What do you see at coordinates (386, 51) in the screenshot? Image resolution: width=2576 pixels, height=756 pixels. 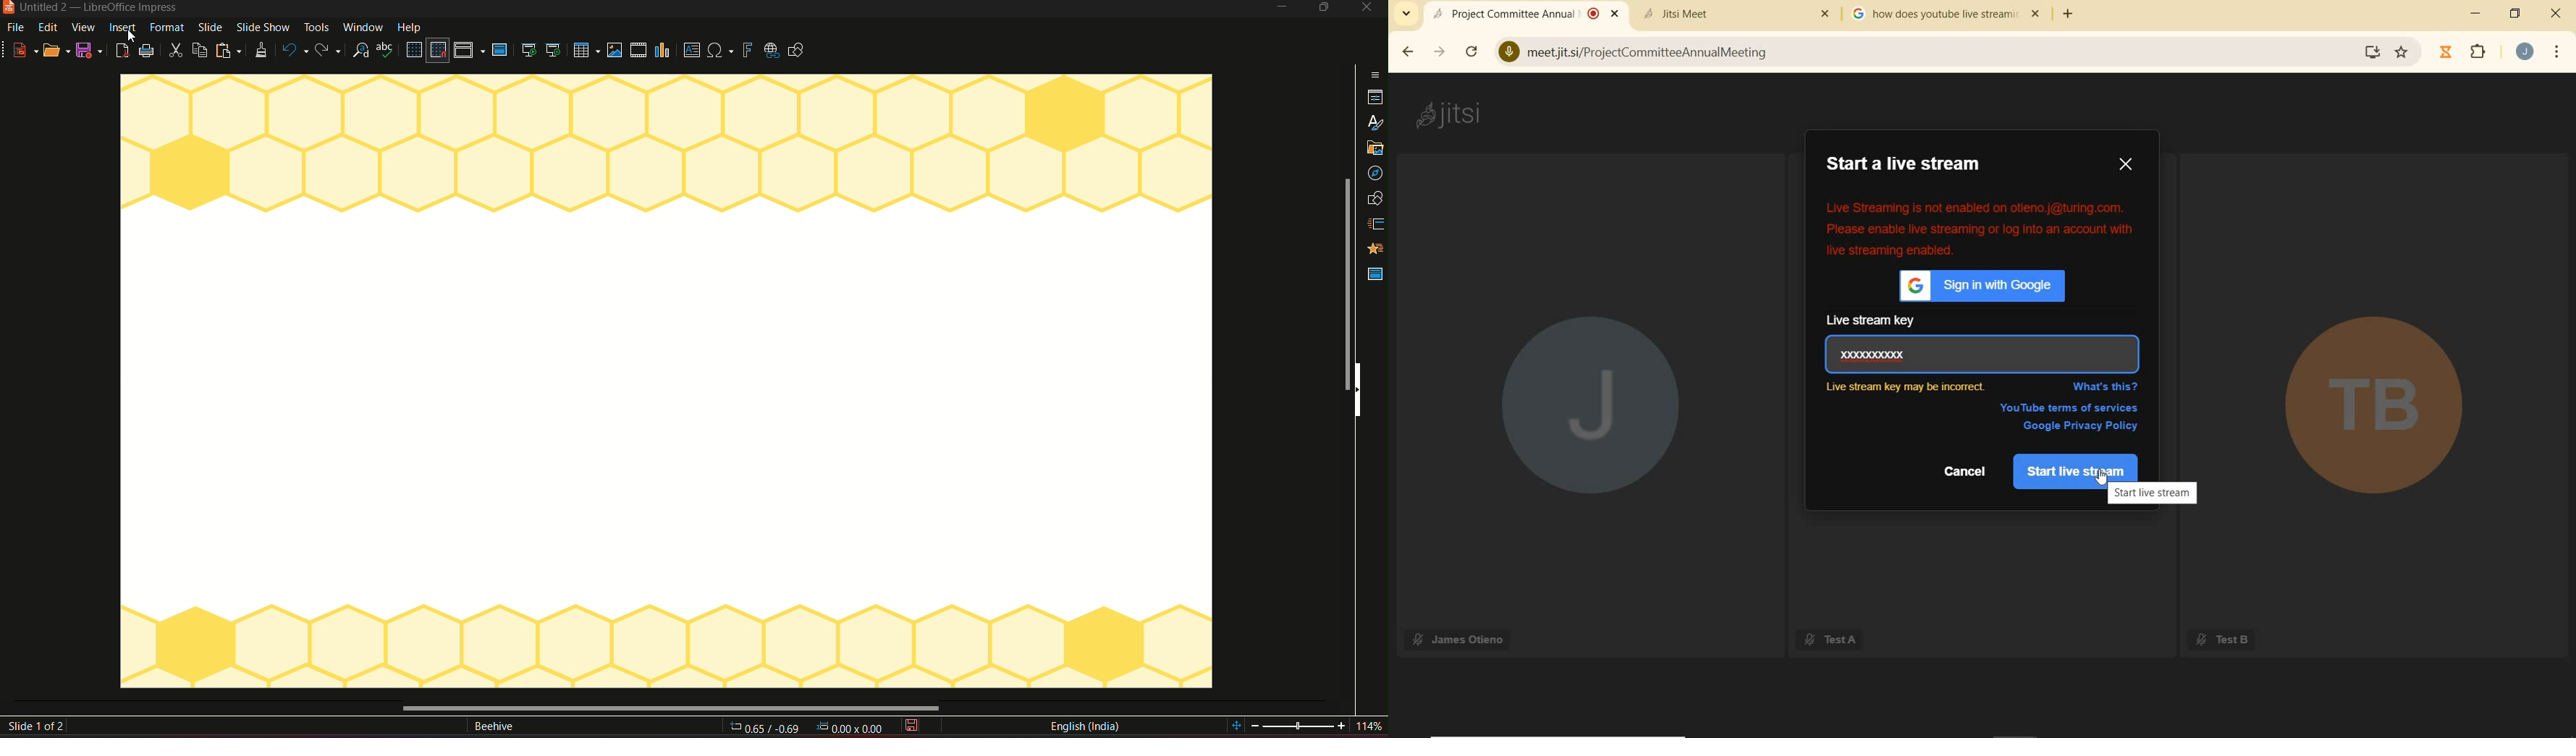 I see `spelling` at bounding box center [386, 51].